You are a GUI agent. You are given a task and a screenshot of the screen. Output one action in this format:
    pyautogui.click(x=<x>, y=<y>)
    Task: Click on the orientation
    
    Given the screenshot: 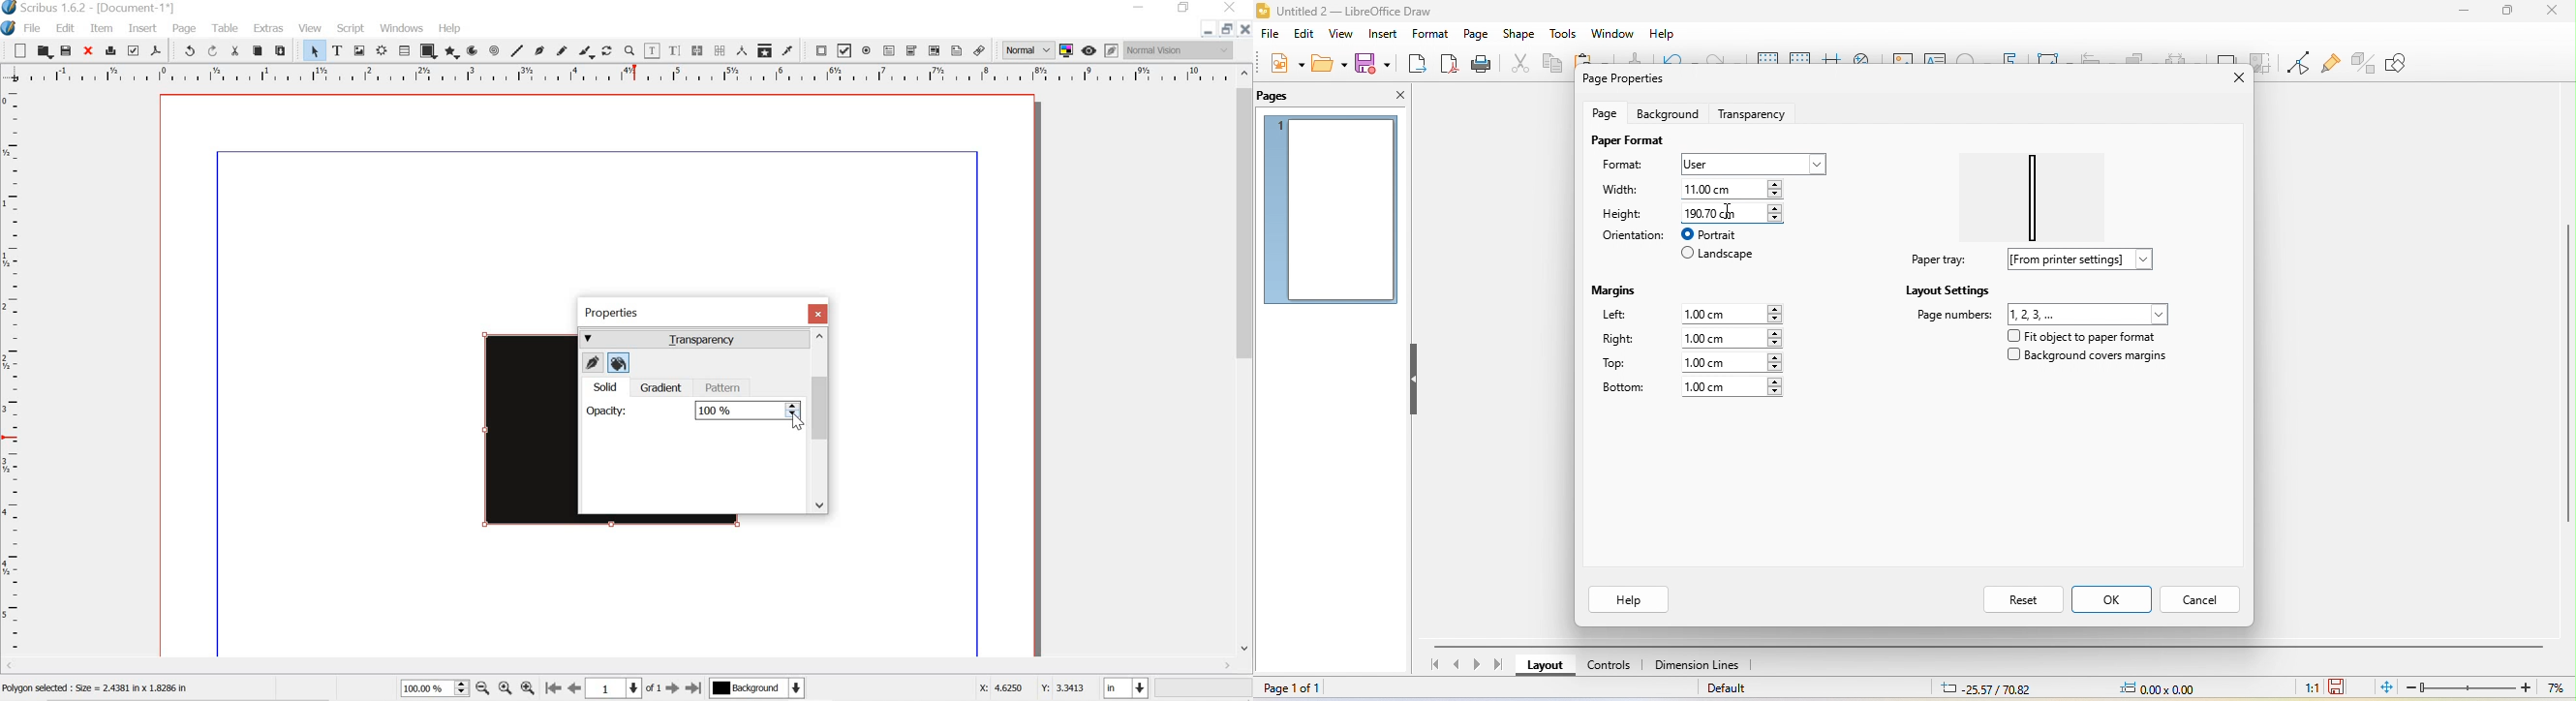 What is the action you would take?
    pyautogui.click(x=1631, y=235)
    